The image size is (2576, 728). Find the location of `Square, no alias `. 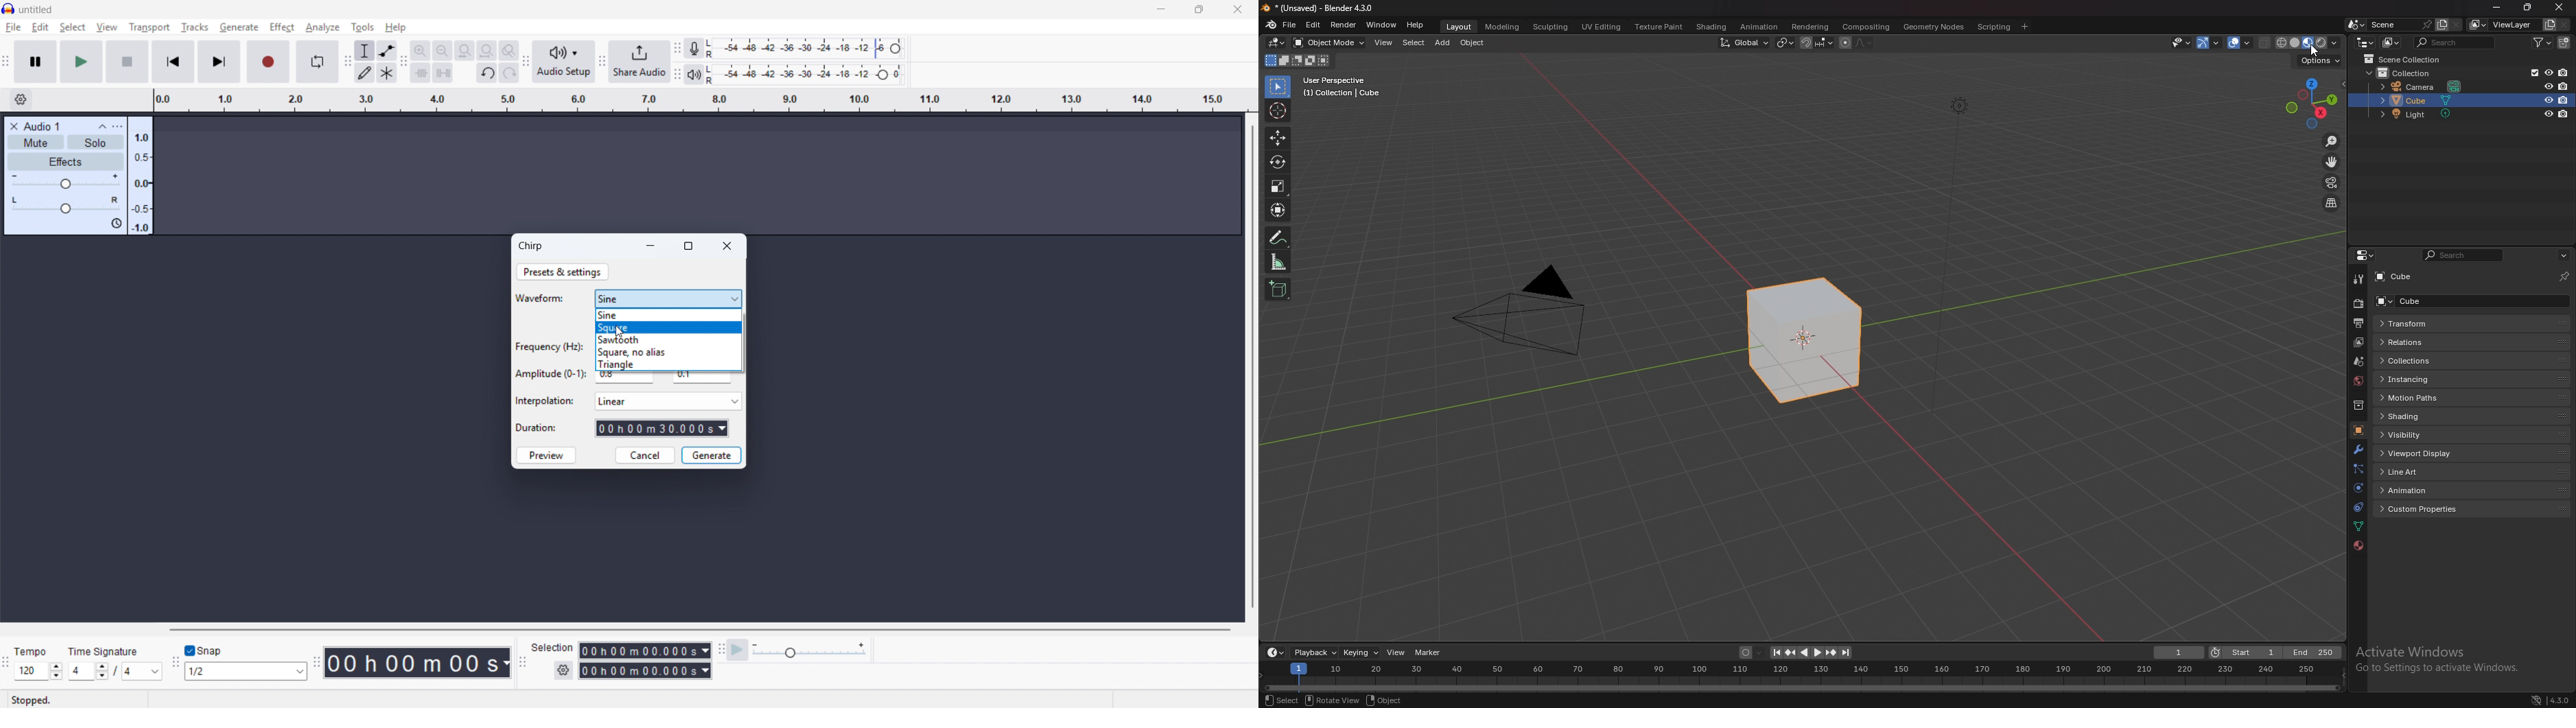

Square, no alias  is located at coordinates (669, 351).